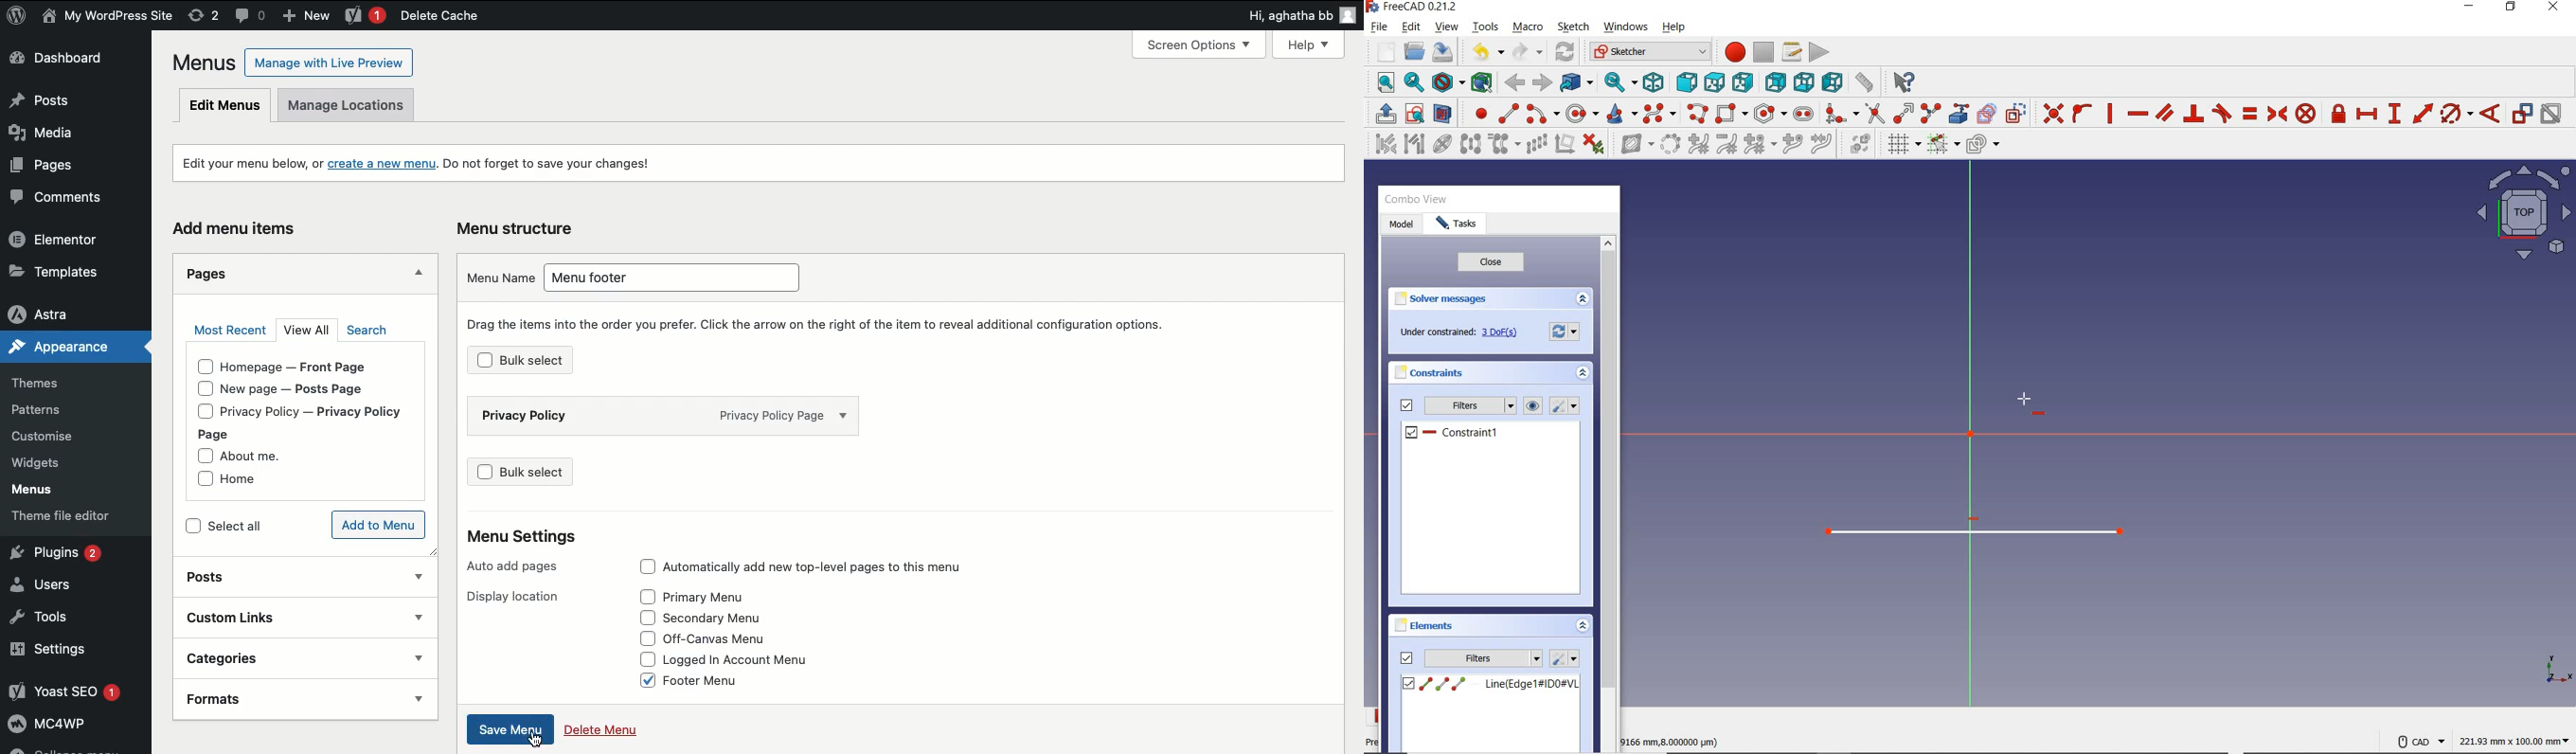 This screenshot has width=2576, height=756. What do you see at coordinates (2474, 7) in the screenshot?
I see `MINIMIZE` at bounding box center [2474, 7].